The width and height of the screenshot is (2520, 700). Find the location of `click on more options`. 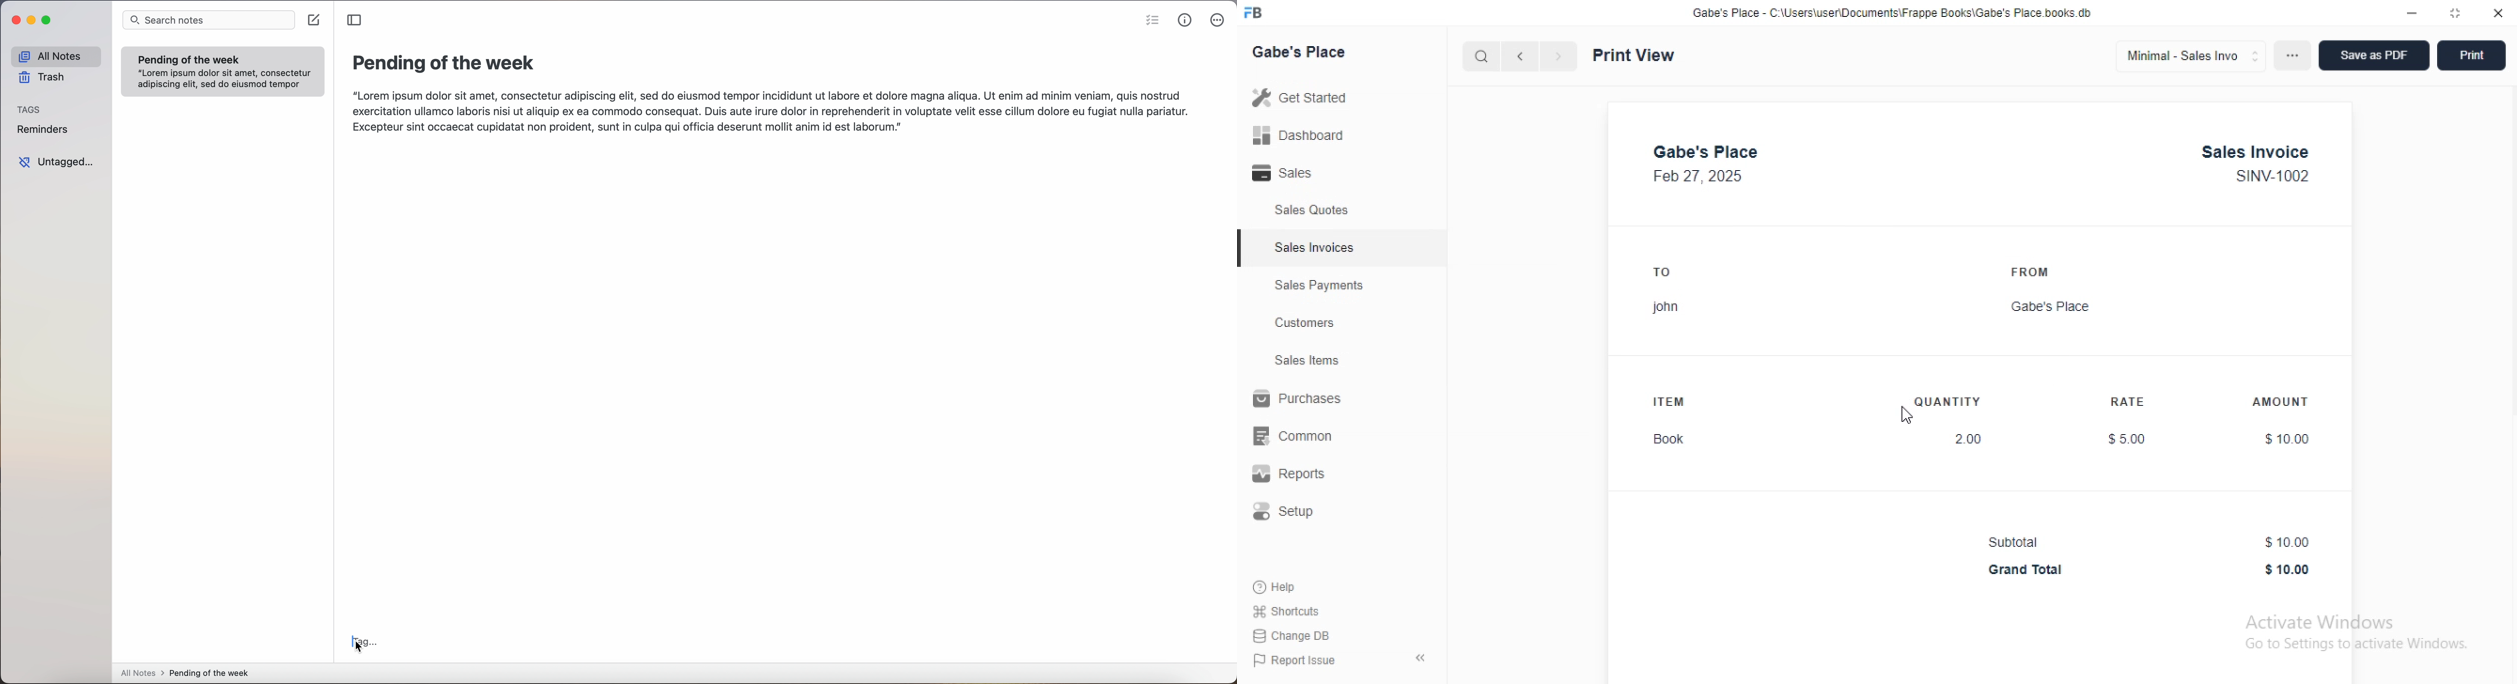

click on more options is located at coordinates (1219, 21).